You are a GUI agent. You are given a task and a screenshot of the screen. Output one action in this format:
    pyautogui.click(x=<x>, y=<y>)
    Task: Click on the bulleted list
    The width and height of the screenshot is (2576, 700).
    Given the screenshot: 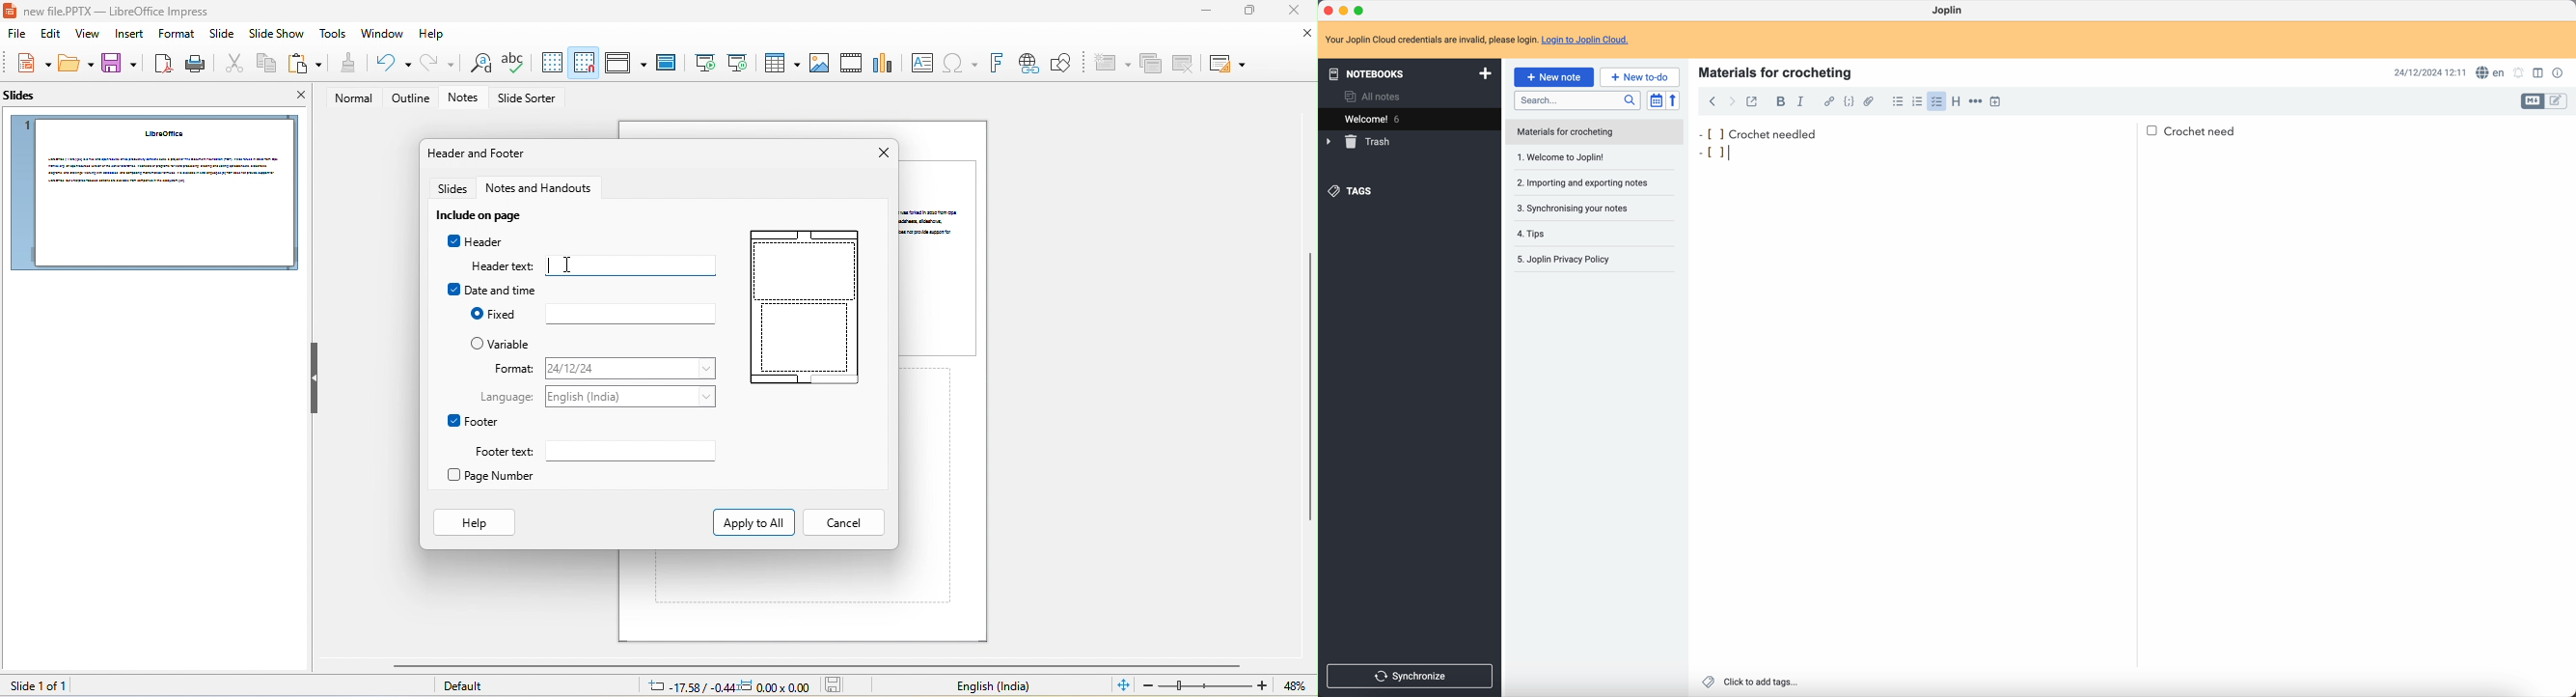 What is the action you would take?
    pyautogui.click(x=1897, y=101)
    